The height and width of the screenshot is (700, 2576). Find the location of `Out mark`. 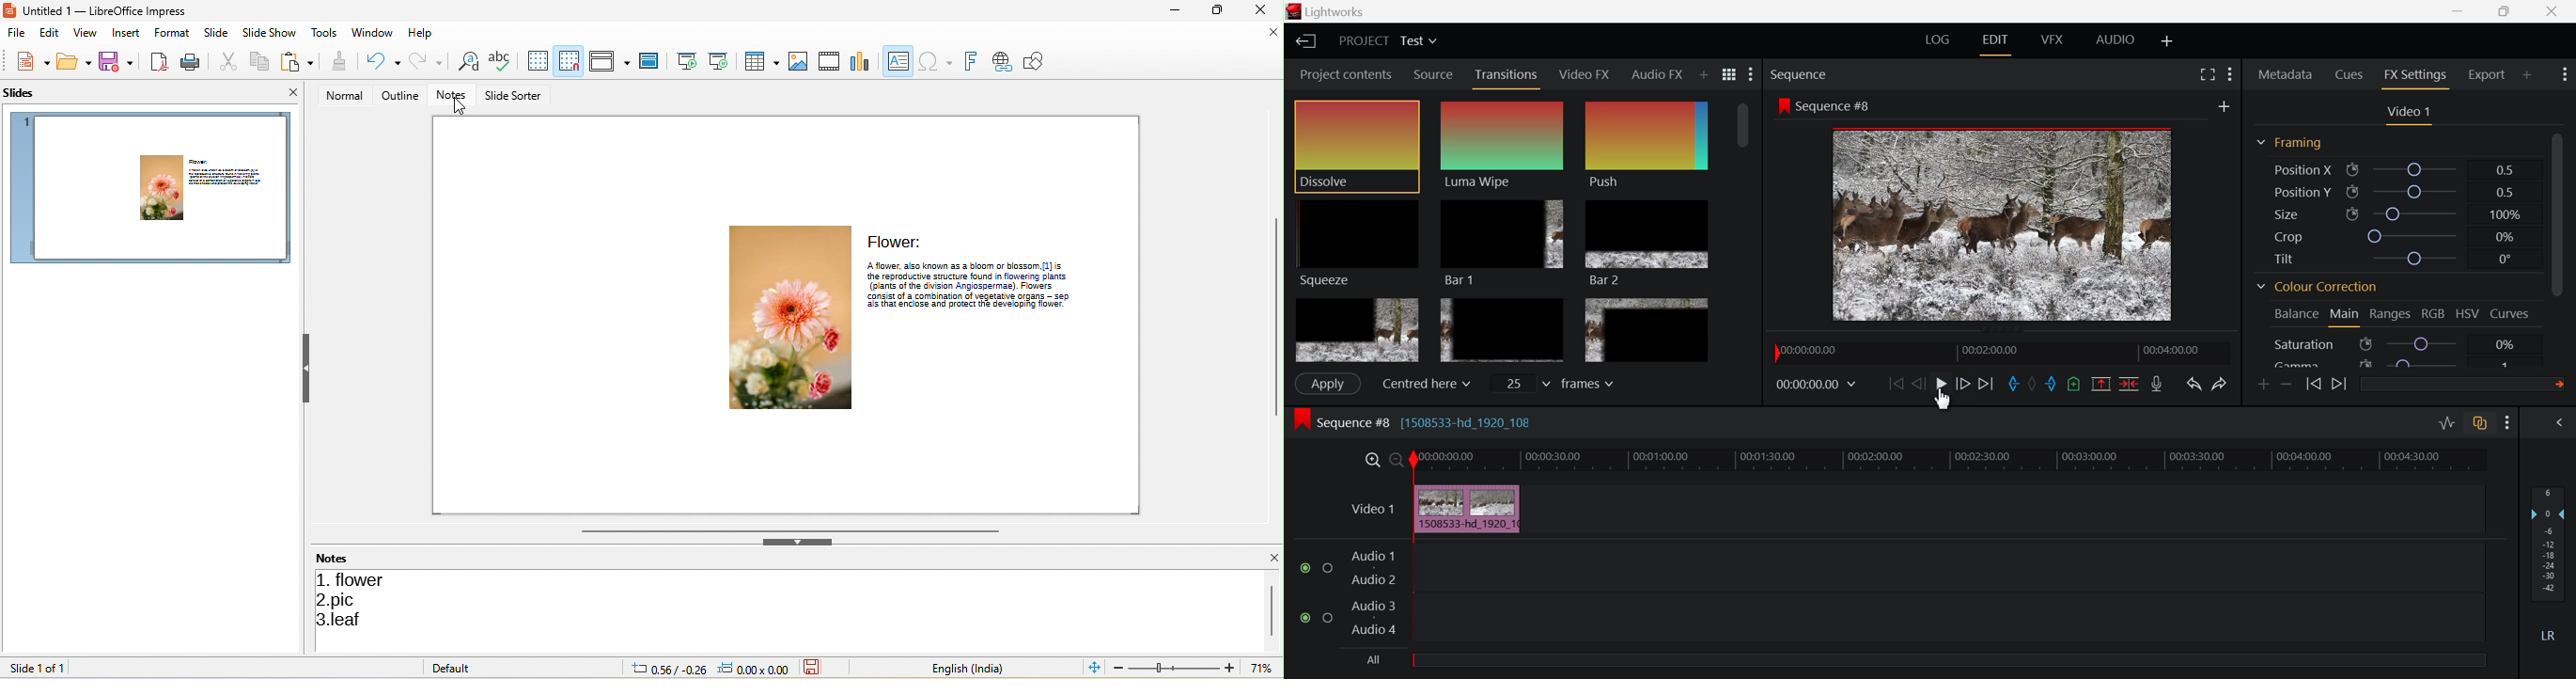

Out mark is located at coordinates (2051, 385).